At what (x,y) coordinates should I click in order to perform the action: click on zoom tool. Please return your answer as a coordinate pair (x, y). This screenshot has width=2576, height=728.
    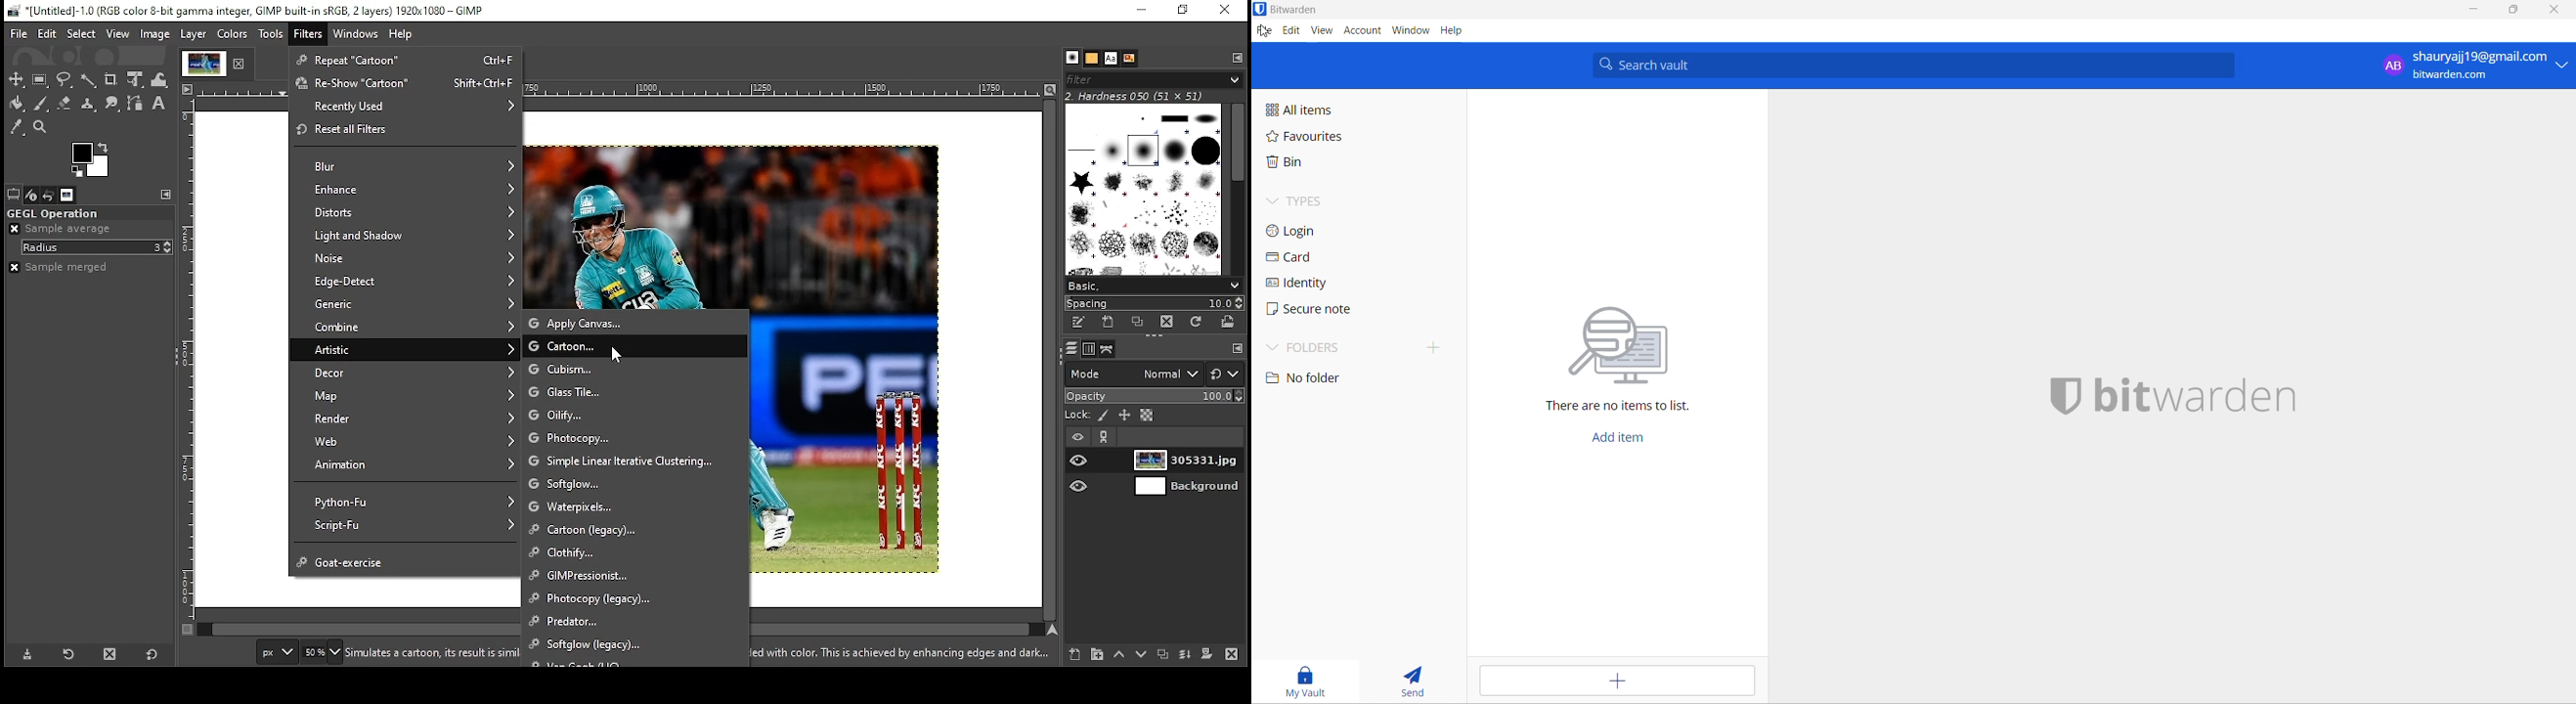
    Looking at the image, I should click on (41, 127).